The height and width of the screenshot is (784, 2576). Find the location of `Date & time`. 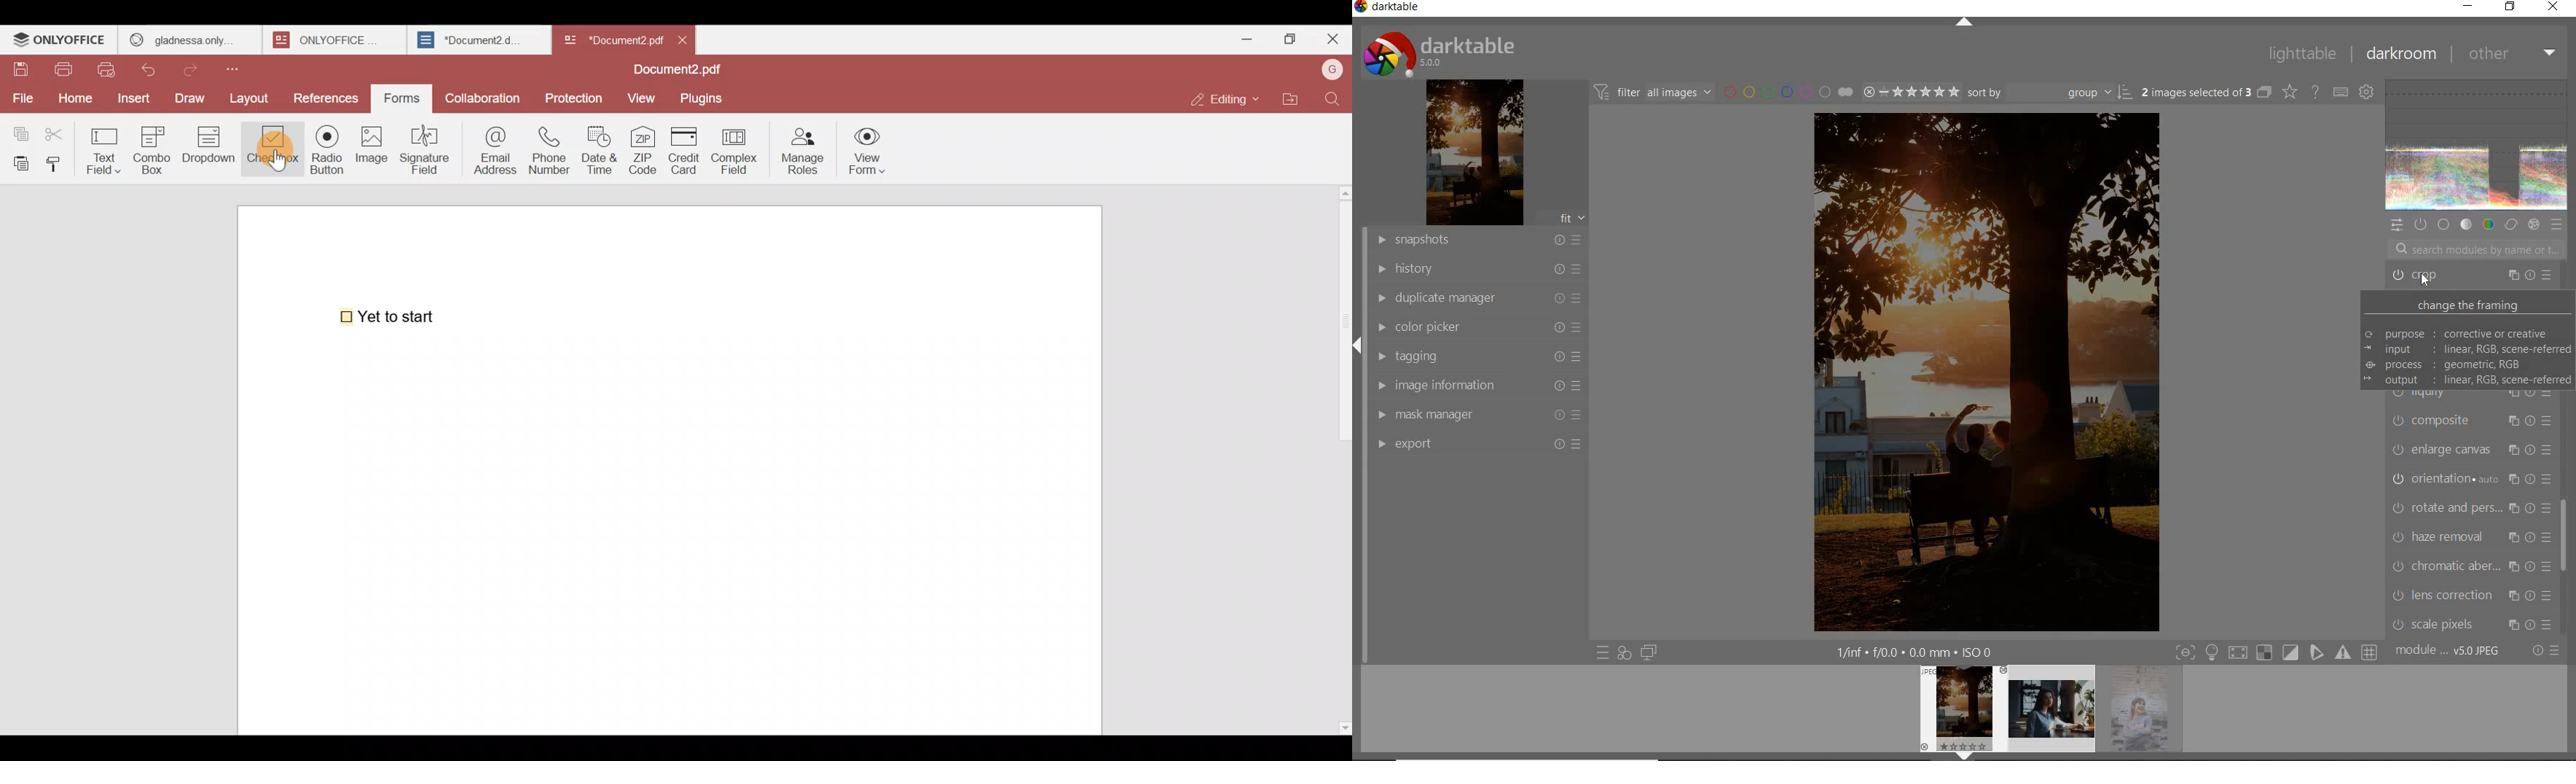

Date & time is located at coordinates (603, 150).